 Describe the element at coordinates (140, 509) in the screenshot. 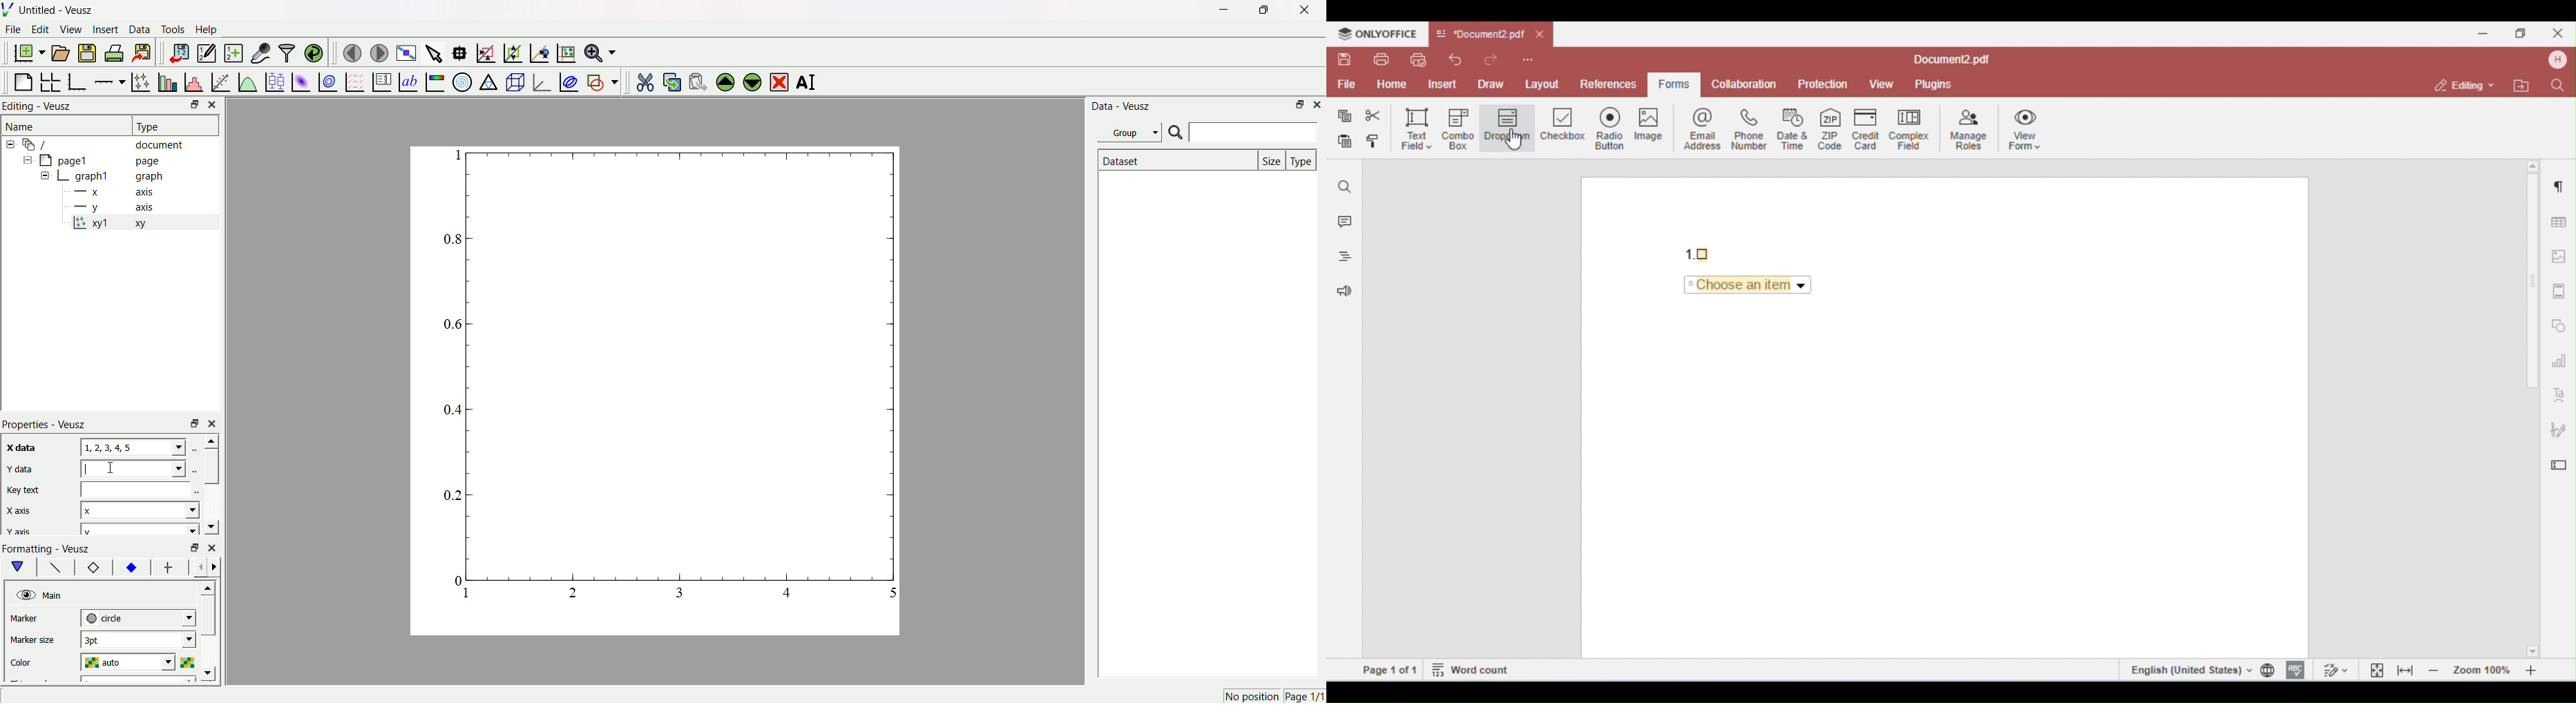

I see `x` at that location.